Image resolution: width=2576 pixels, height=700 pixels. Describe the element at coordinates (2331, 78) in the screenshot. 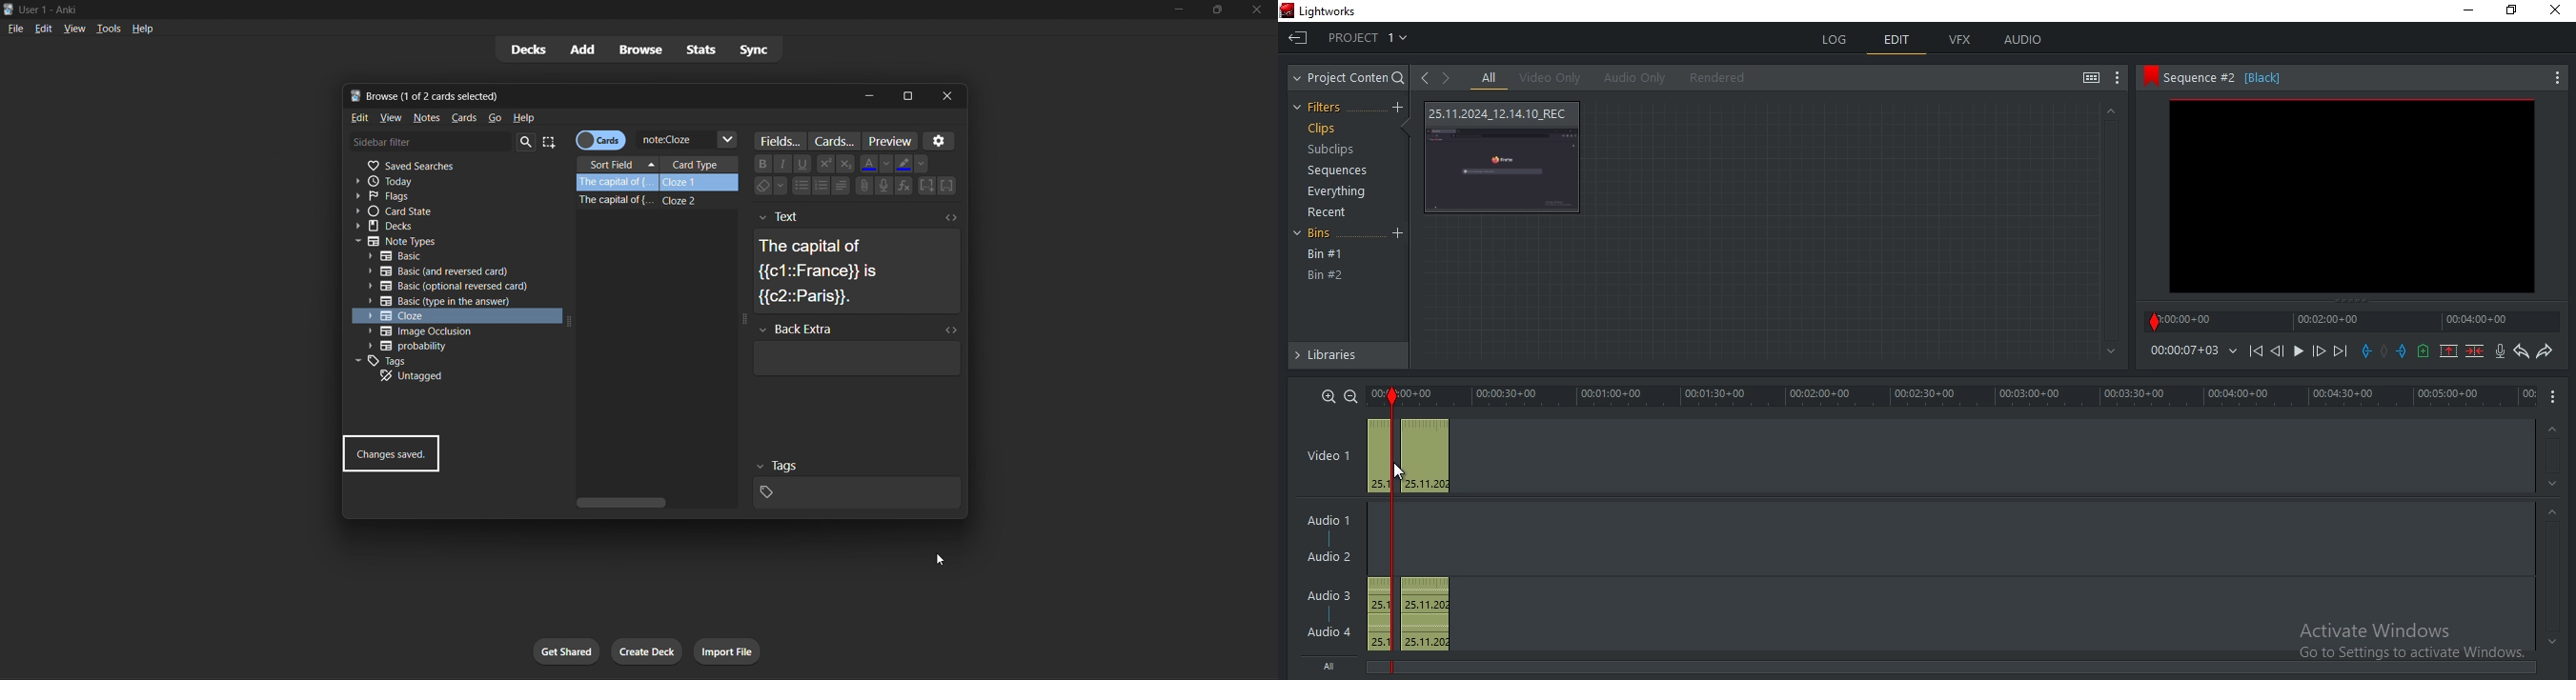

I see `sequence #2` at that location.